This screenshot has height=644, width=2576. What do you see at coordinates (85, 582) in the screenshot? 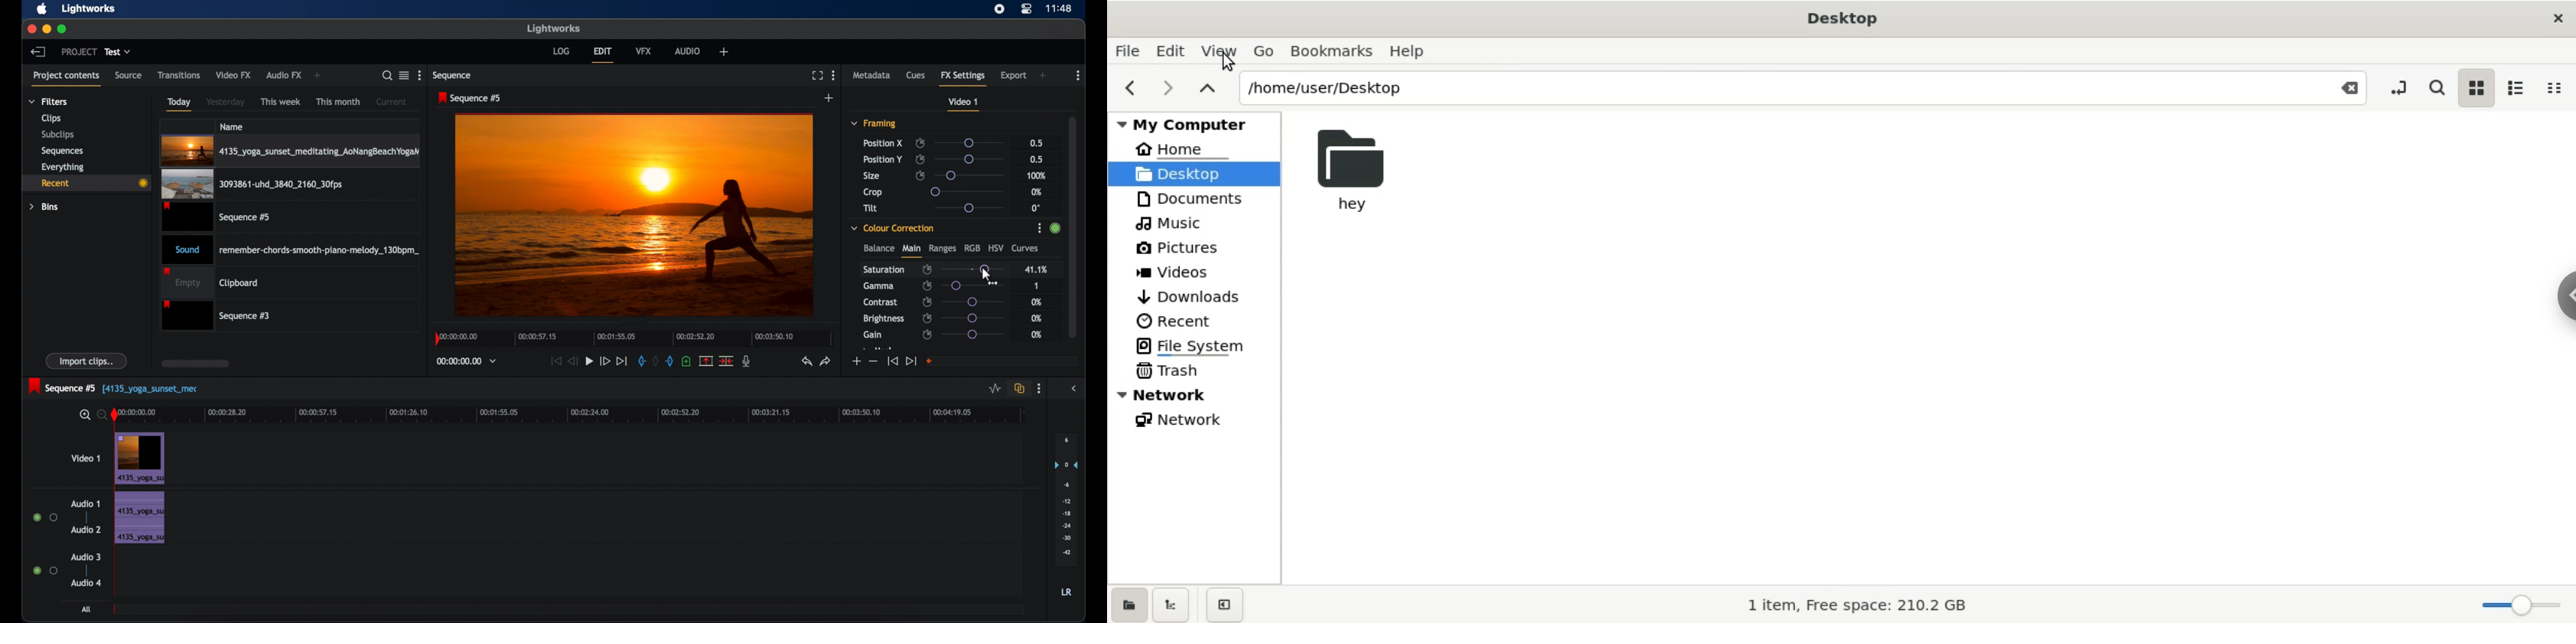
I see `audio 4` at bounding box center [85, 582].